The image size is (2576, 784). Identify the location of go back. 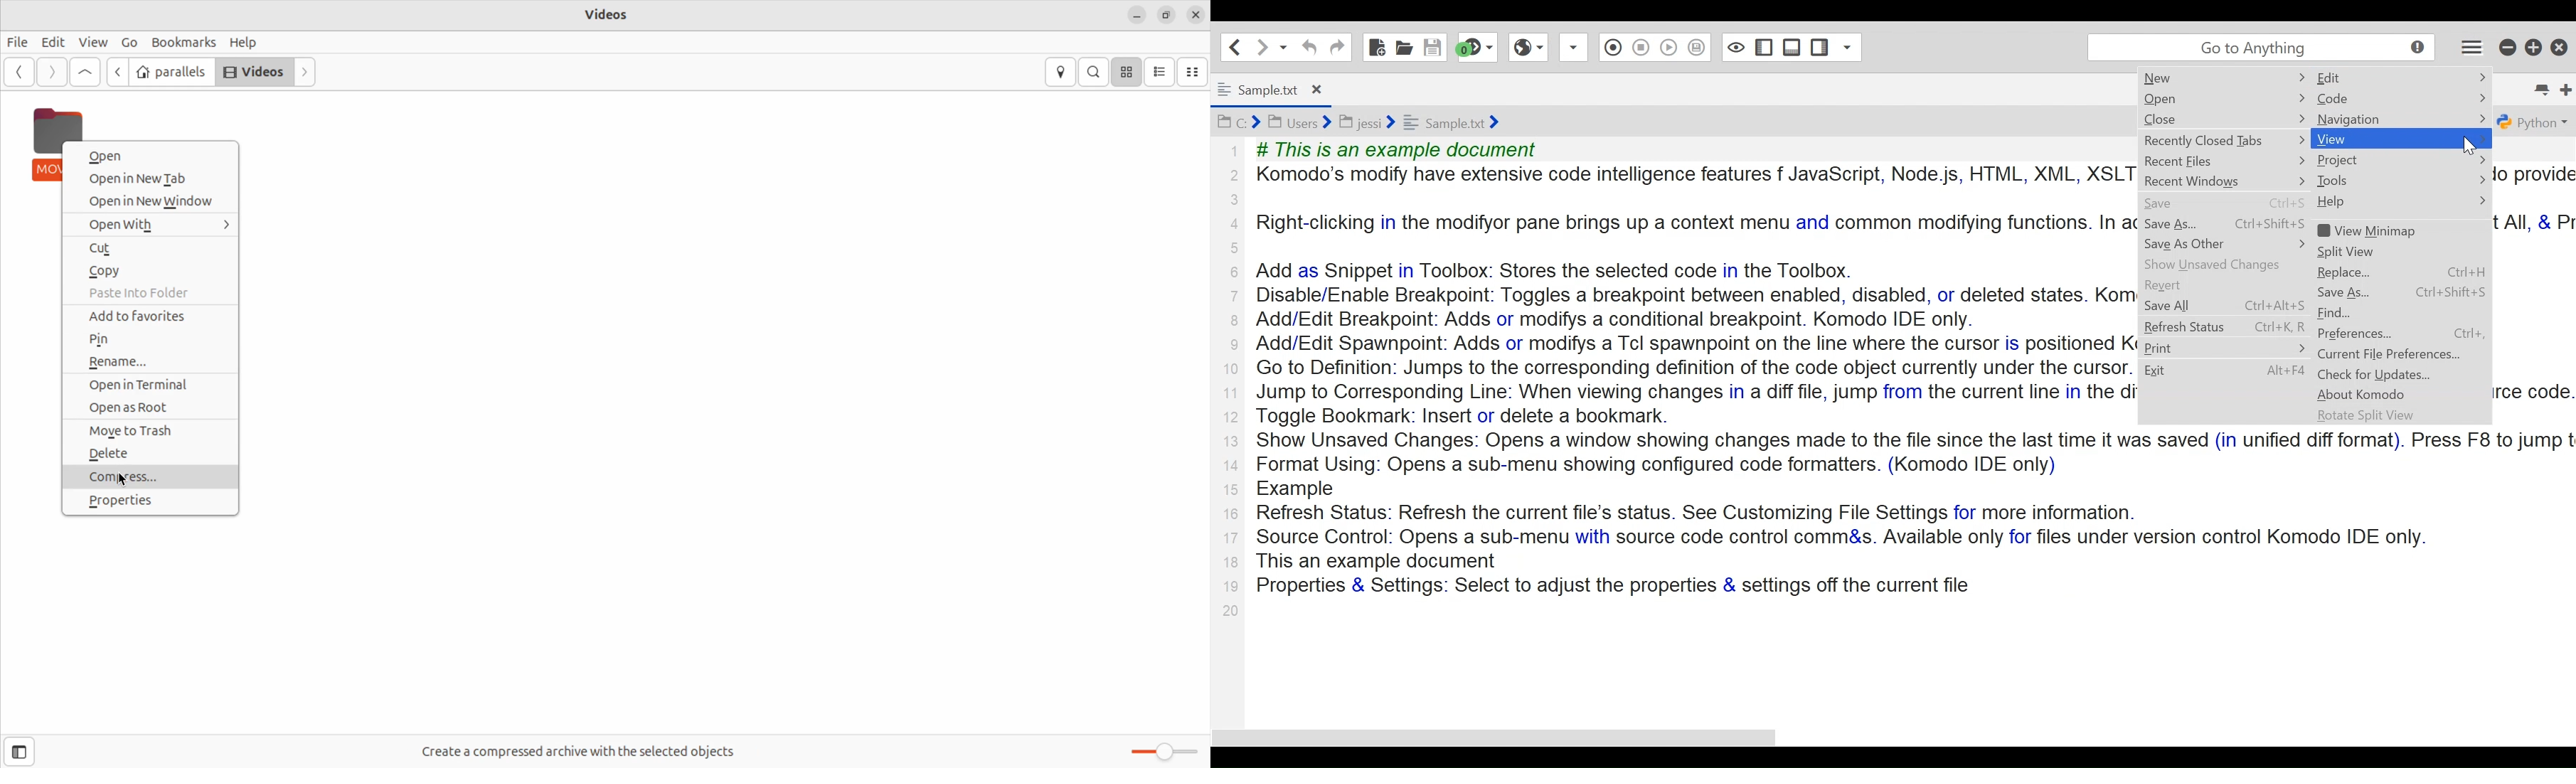
(117, 72).